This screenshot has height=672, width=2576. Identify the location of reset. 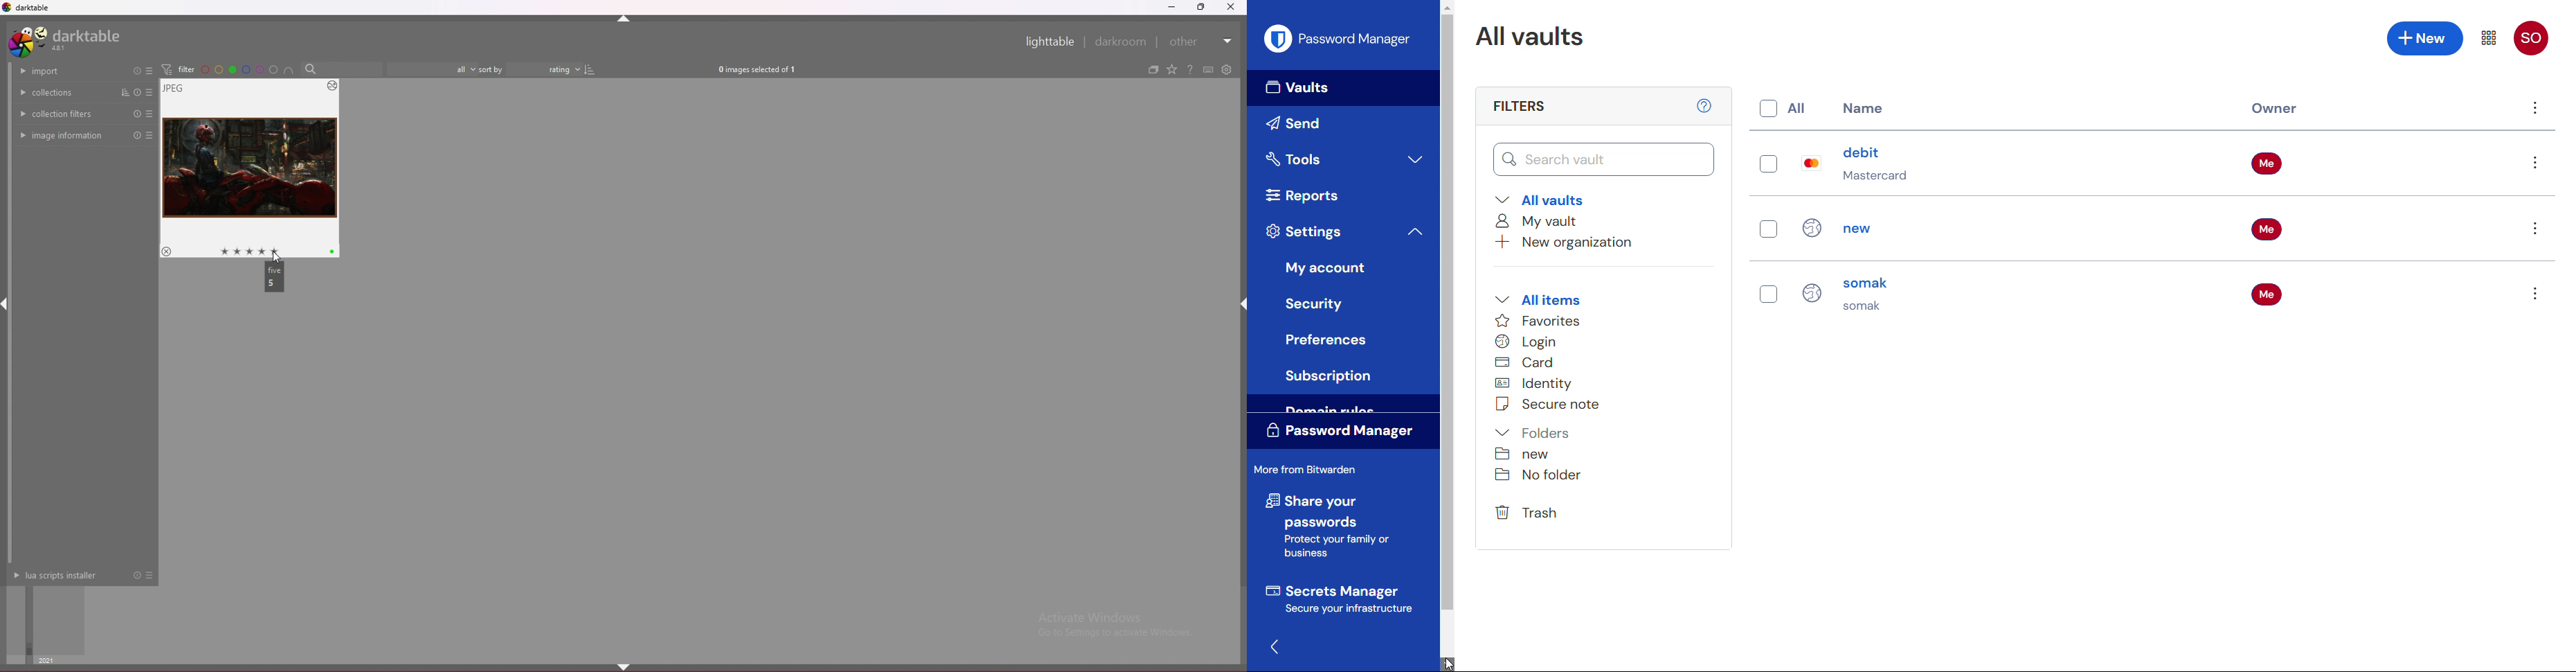
(137, 114).